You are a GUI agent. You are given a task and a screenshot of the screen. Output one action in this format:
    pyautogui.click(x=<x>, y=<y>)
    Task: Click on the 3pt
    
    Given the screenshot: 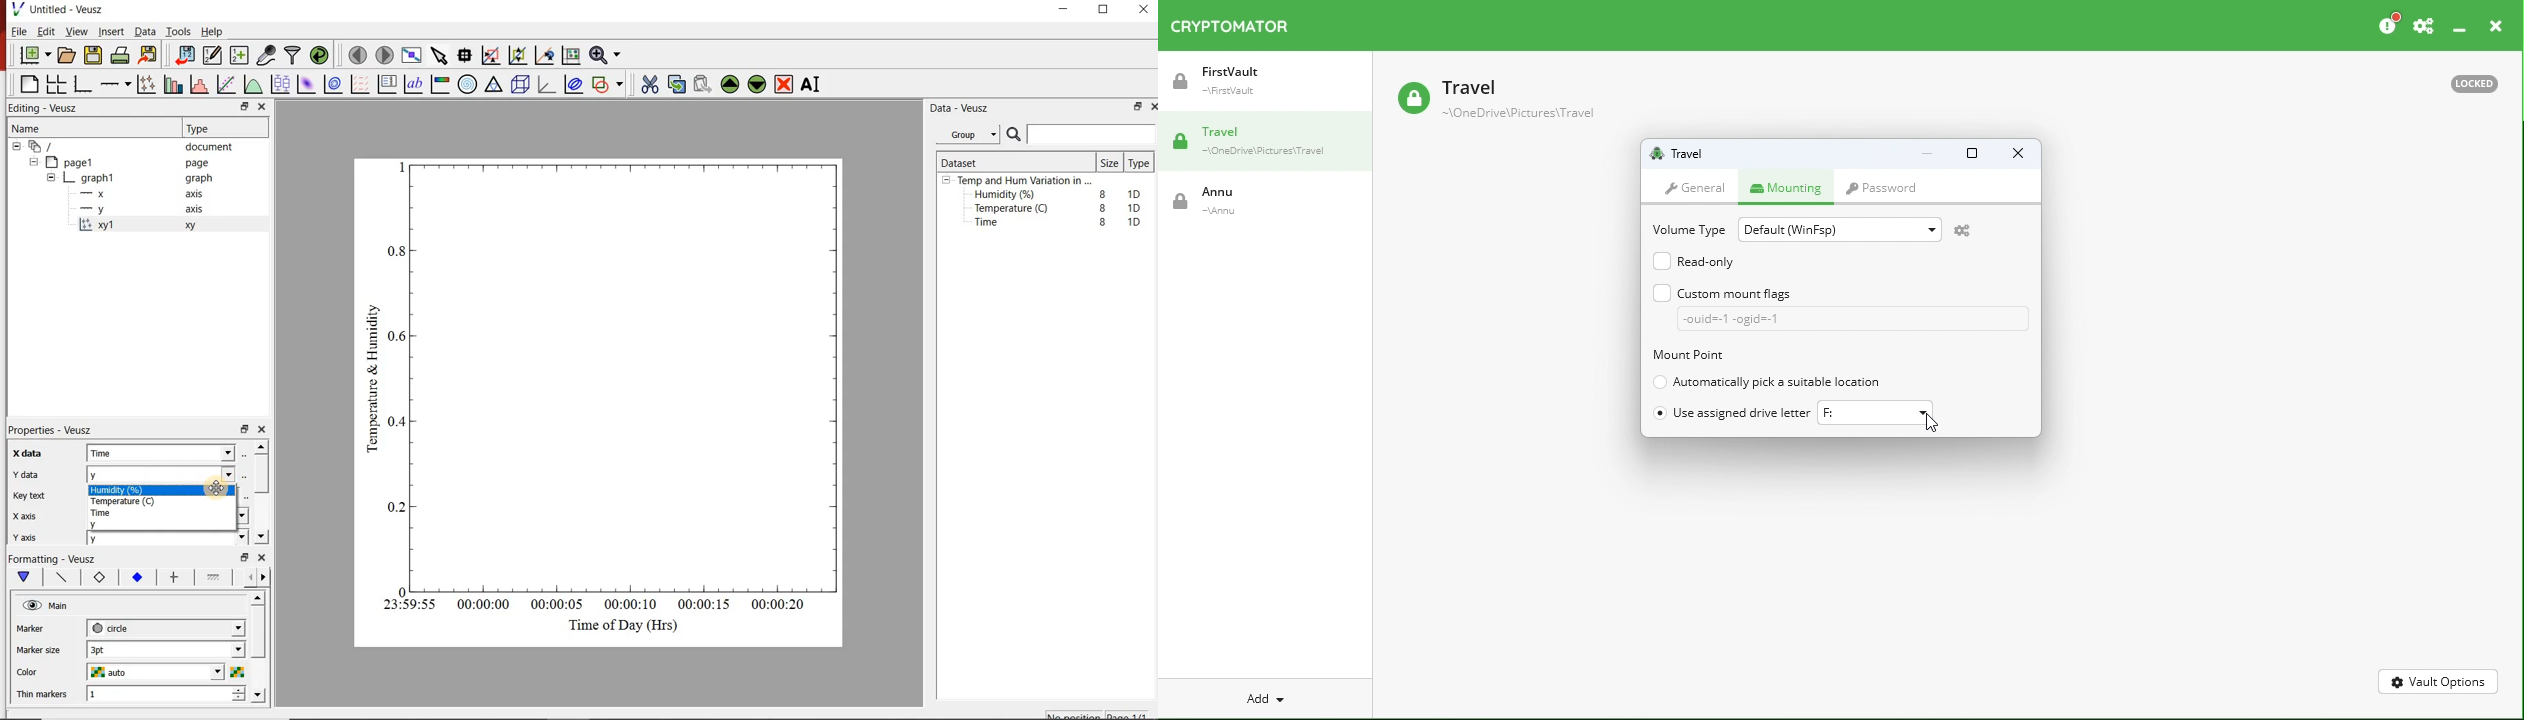 What is the action you would take?
    pyautogui.click(x=114, y=648)
    